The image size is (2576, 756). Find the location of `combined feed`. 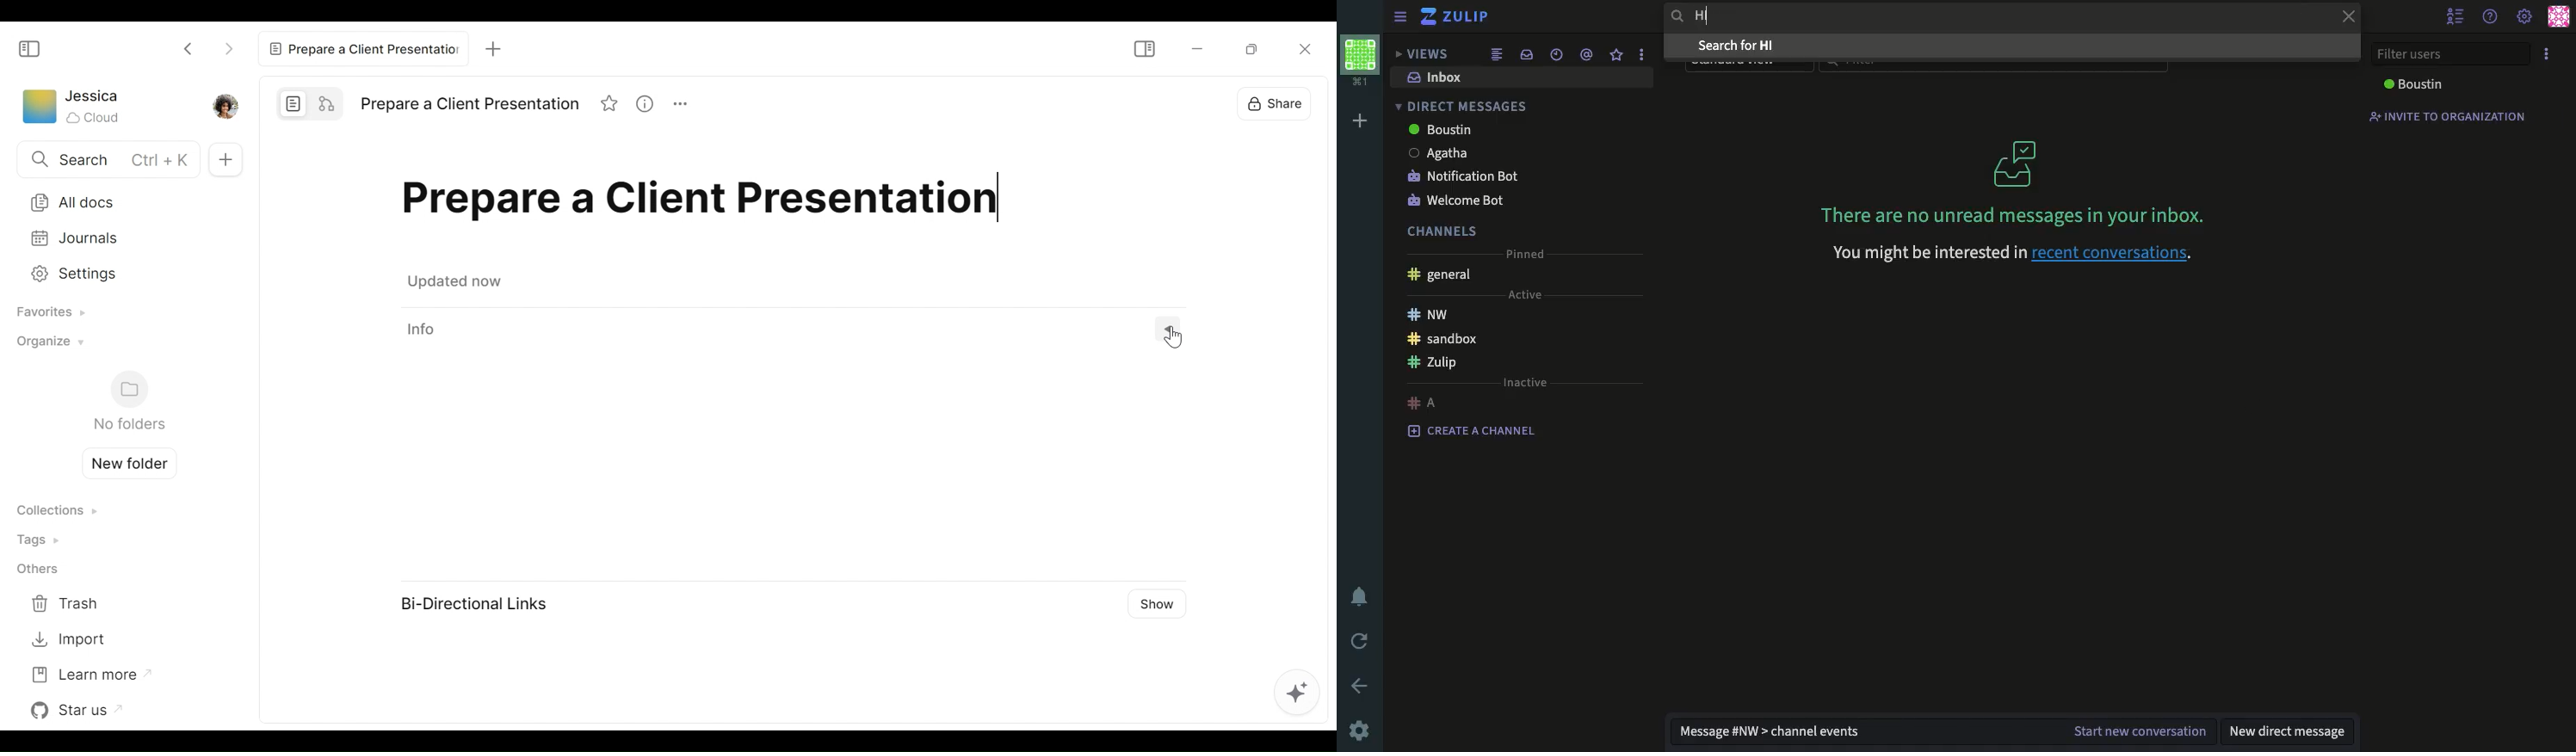

combined feed is located at coordinates (1495, 53).